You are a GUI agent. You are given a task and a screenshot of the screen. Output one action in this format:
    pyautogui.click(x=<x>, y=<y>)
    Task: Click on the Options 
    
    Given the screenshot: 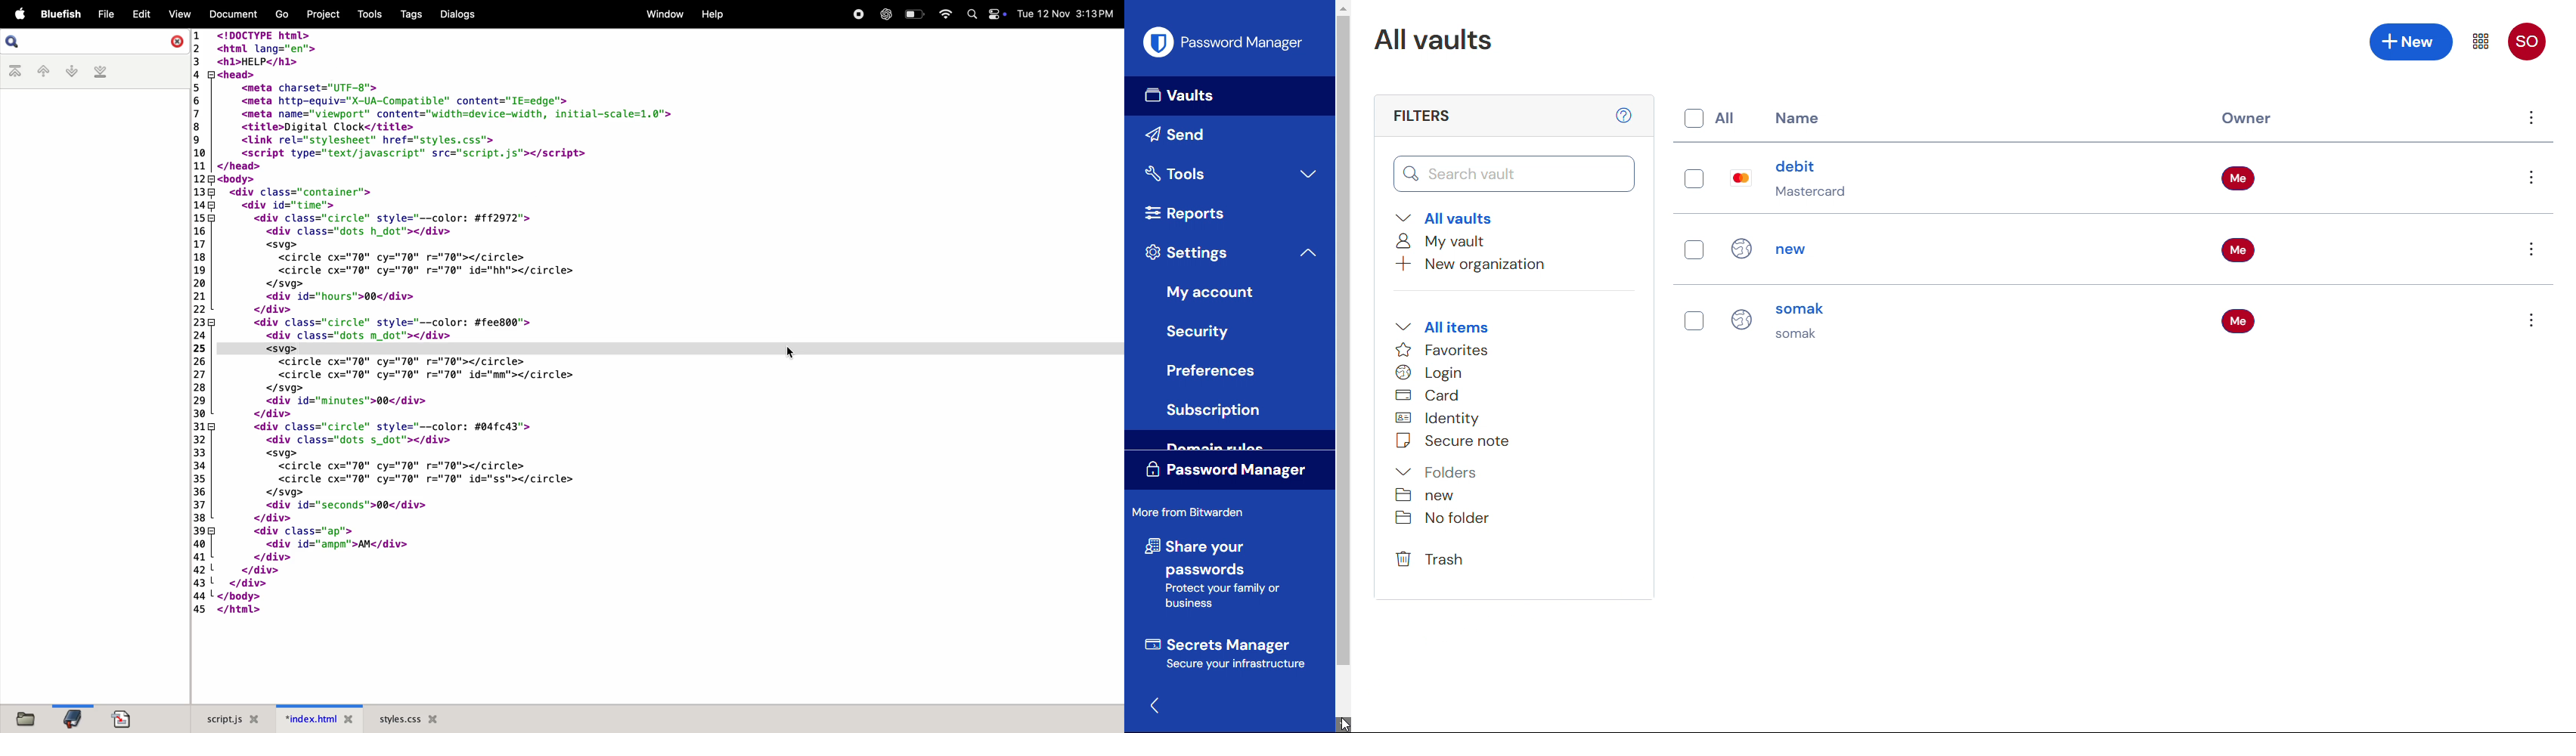 What is the action you would take?
    pyautogui.click(x=2532, y=117)
    